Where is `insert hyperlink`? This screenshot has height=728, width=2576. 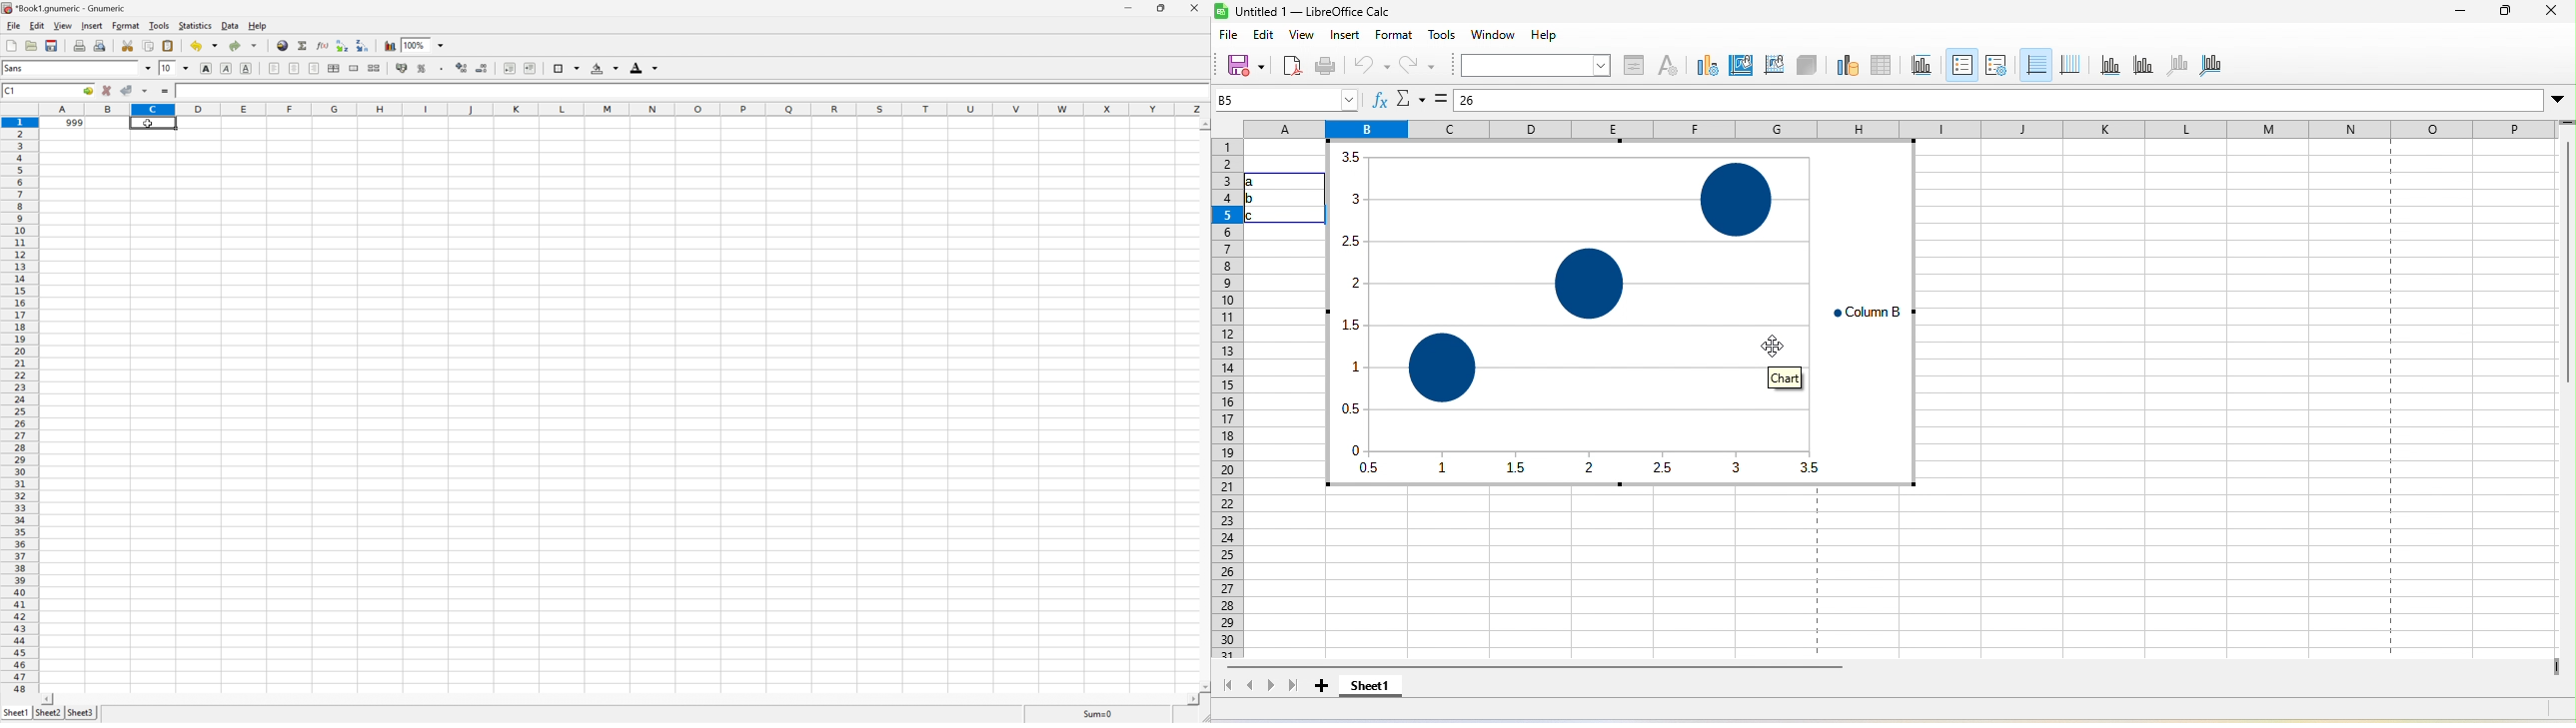 insert hyperlink is located at coordinates (282, 45).